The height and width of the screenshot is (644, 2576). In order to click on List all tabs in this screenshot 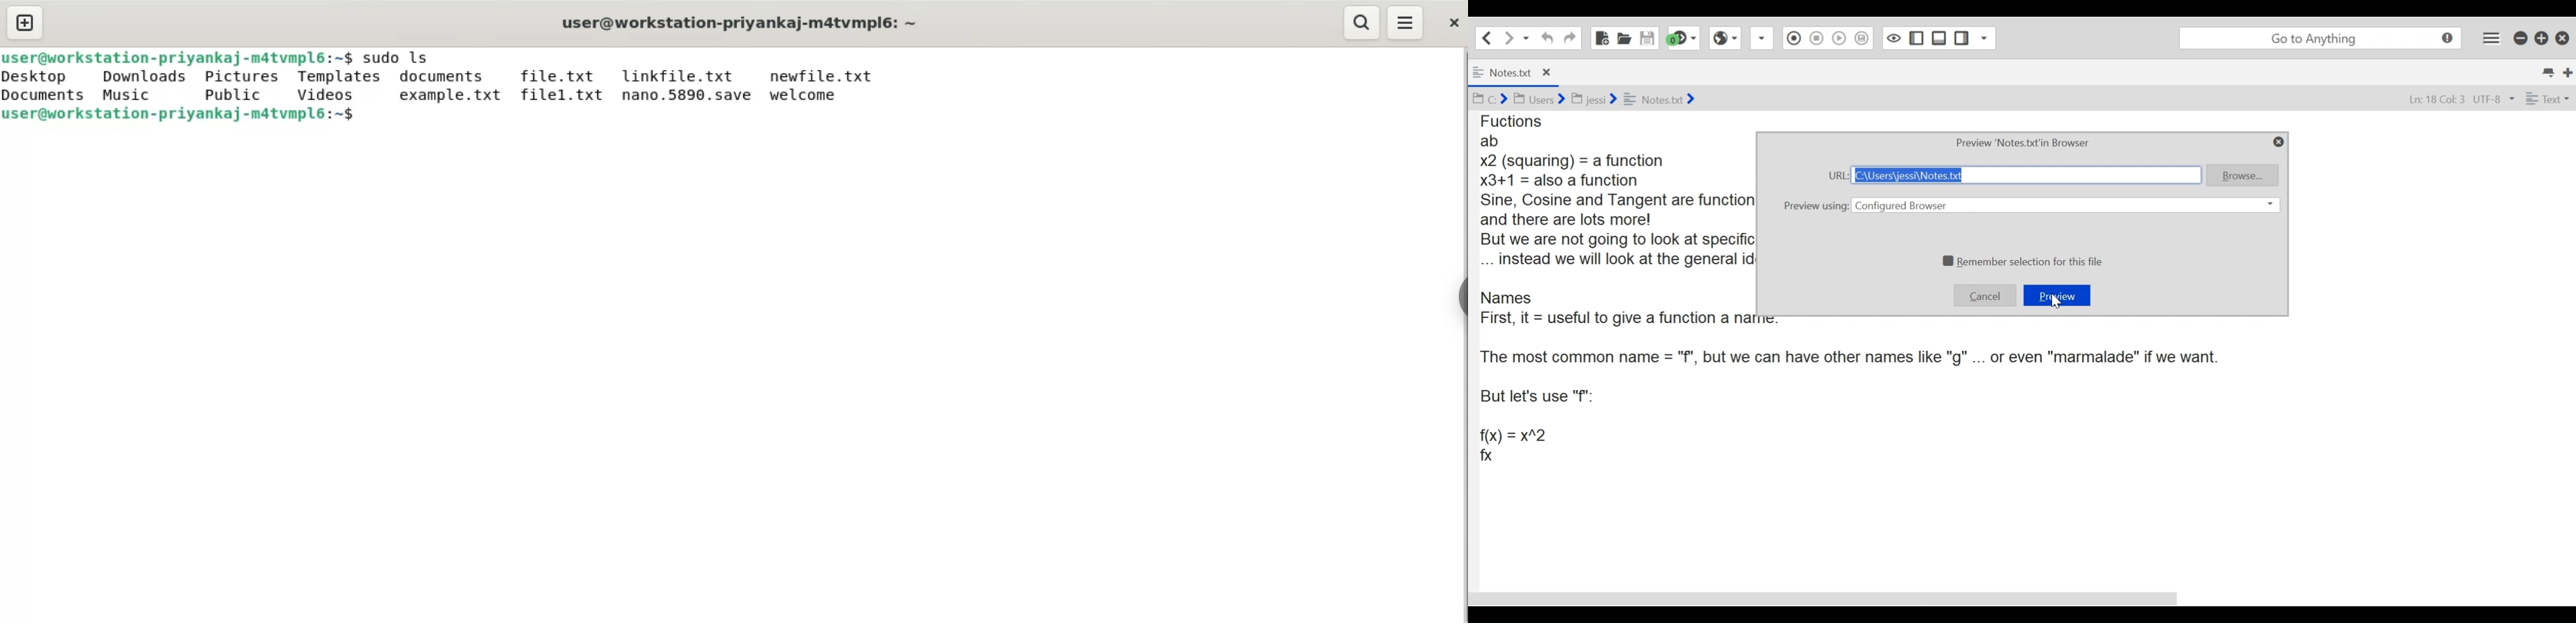, I will do `click(2547, 71)`.